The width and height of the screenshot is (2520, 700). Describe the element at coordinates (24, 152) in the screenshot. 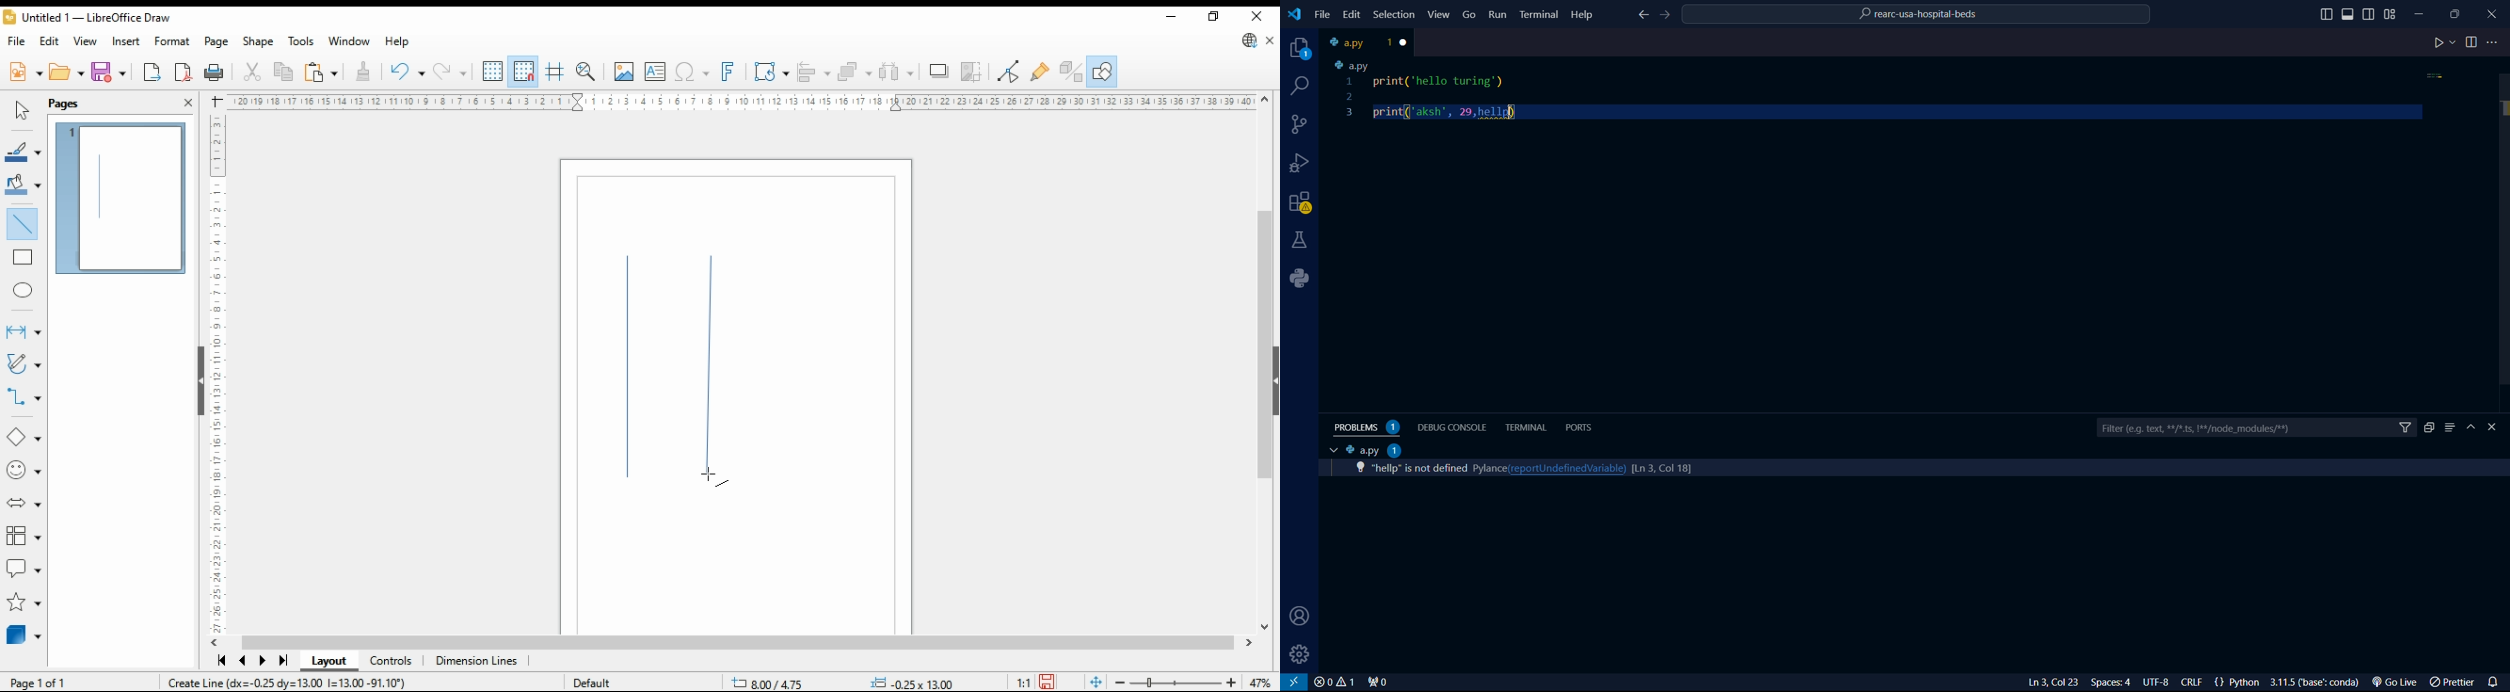

I see `line color` at that location.